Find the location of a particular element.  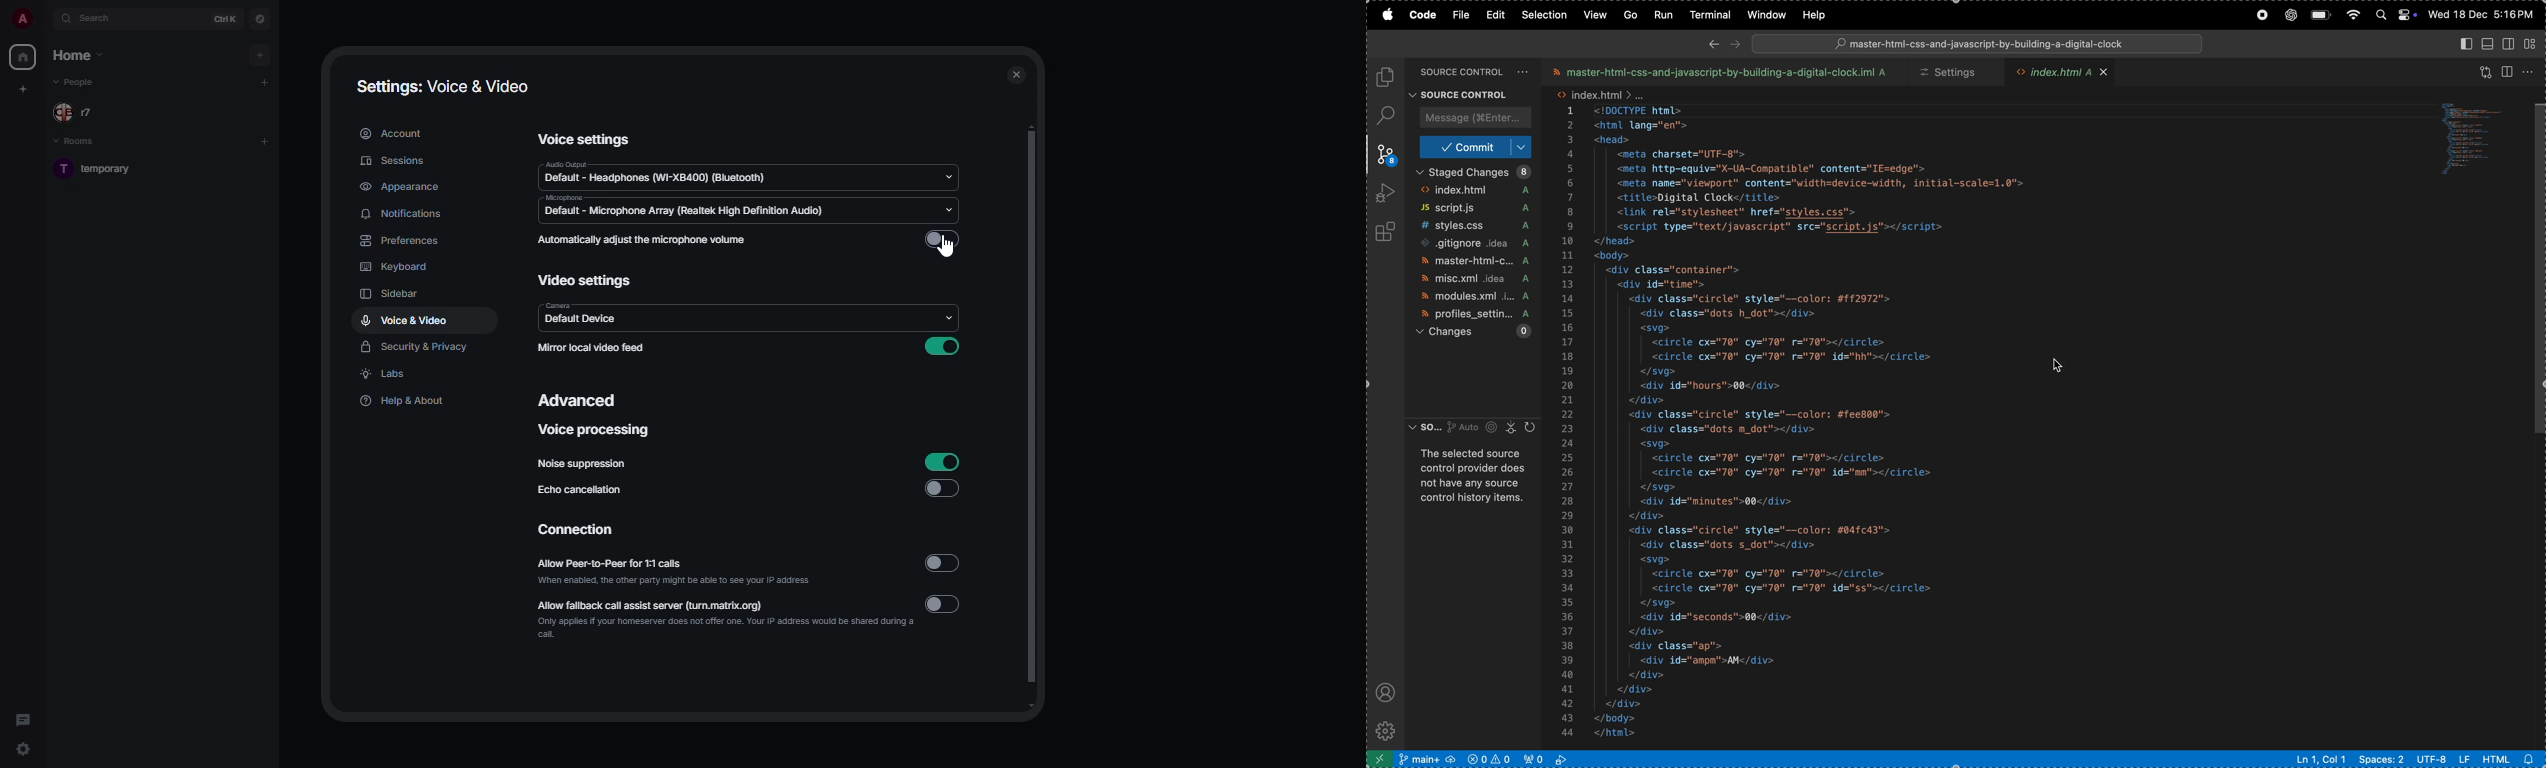

audio default is located at coordinates (657, 174).